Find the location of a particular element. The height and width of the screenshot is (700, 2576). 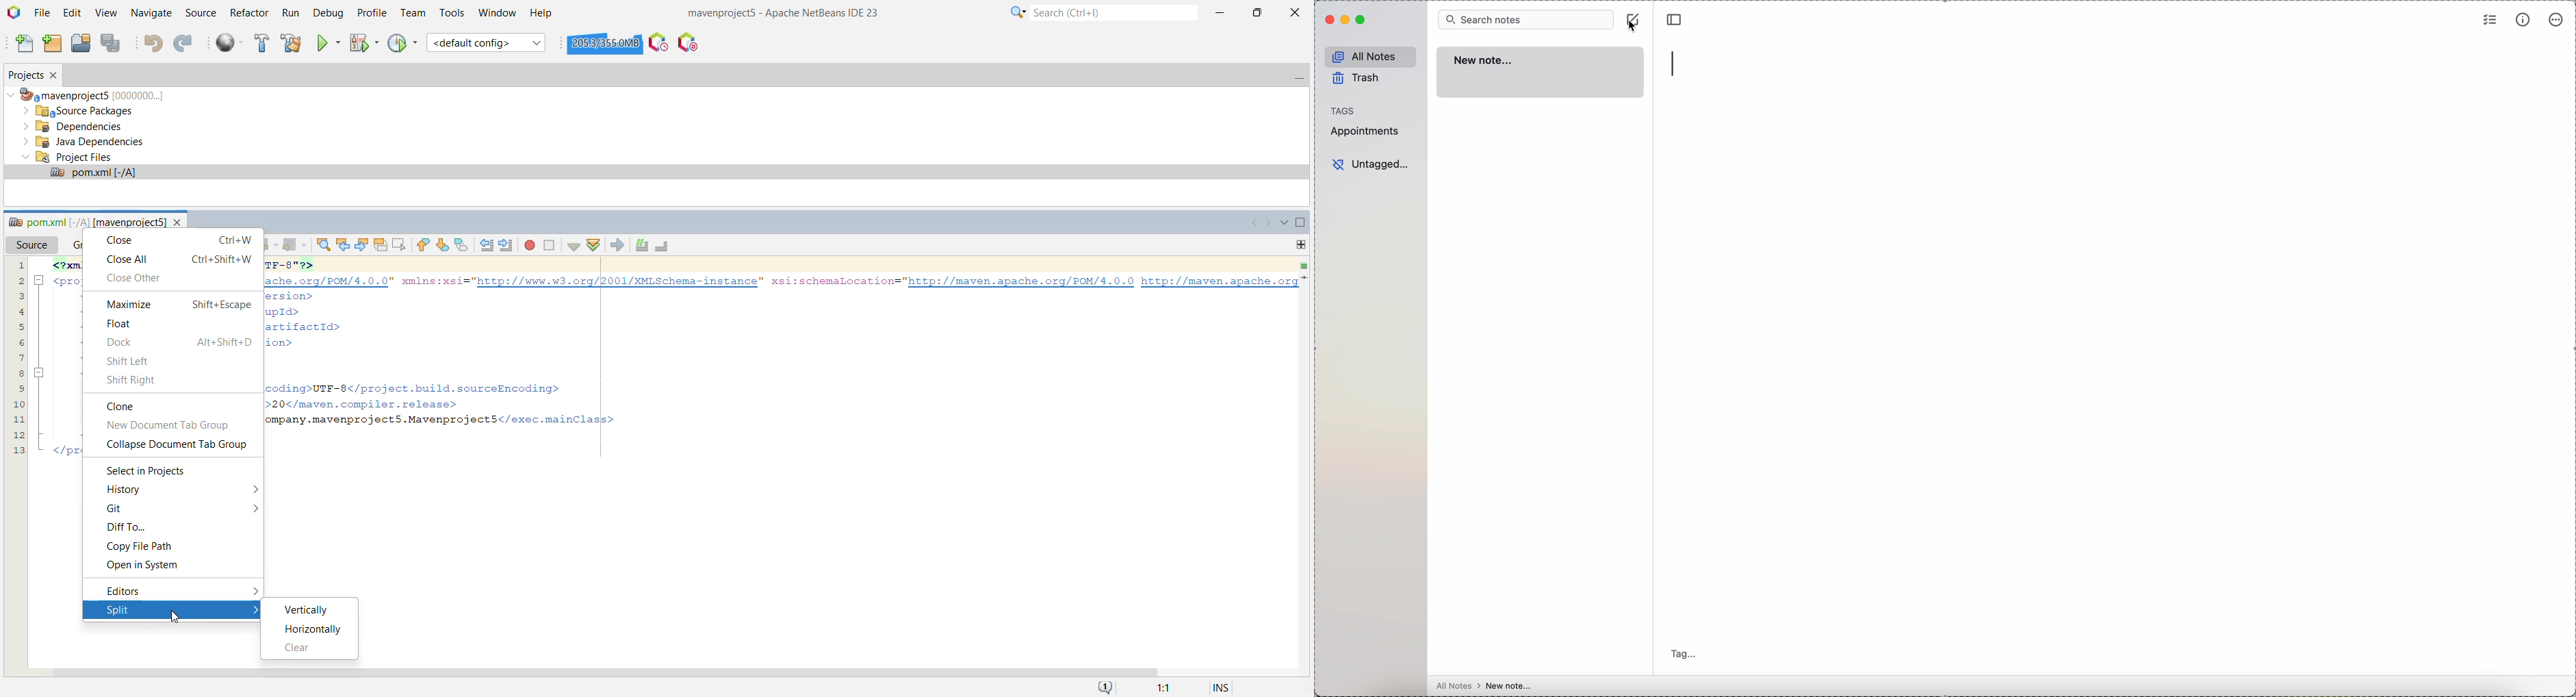

Maximize is located at coordinates (174, 304).